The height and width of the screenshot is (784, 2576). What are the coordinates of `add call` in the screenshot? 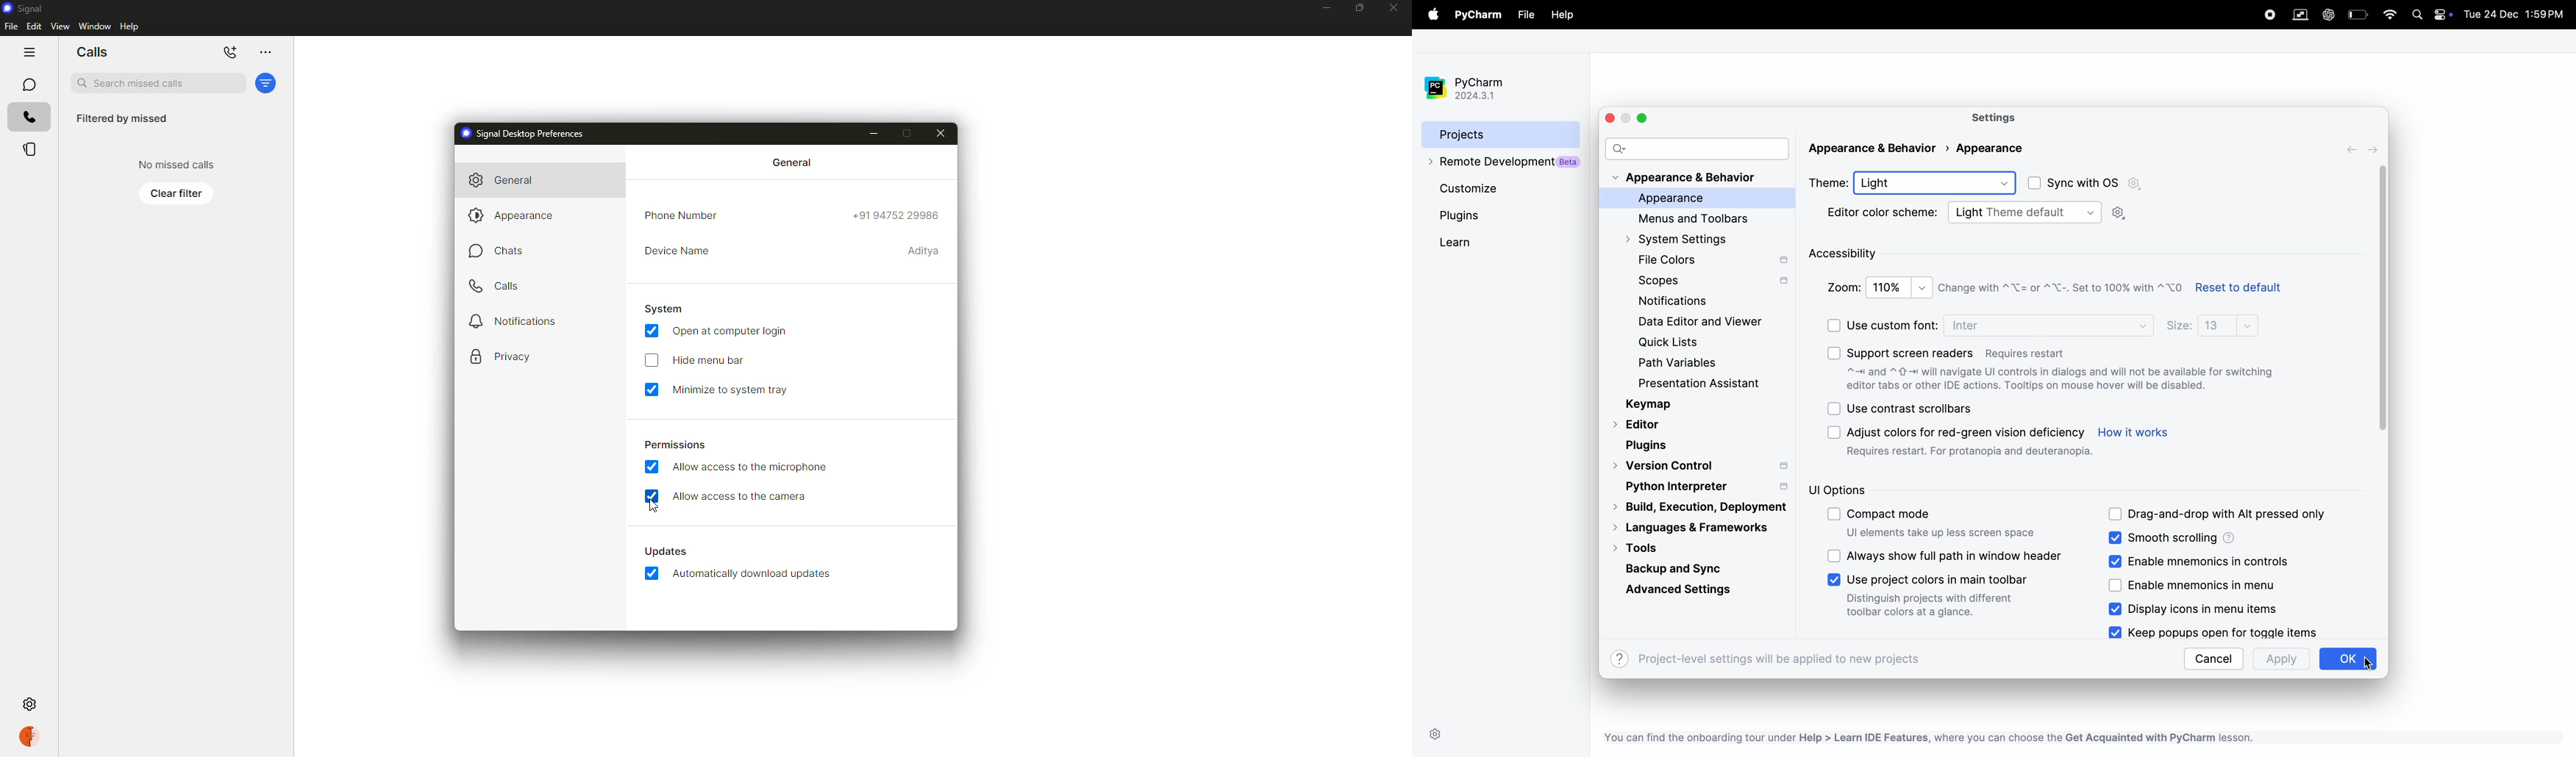 It's located at (230, 52).